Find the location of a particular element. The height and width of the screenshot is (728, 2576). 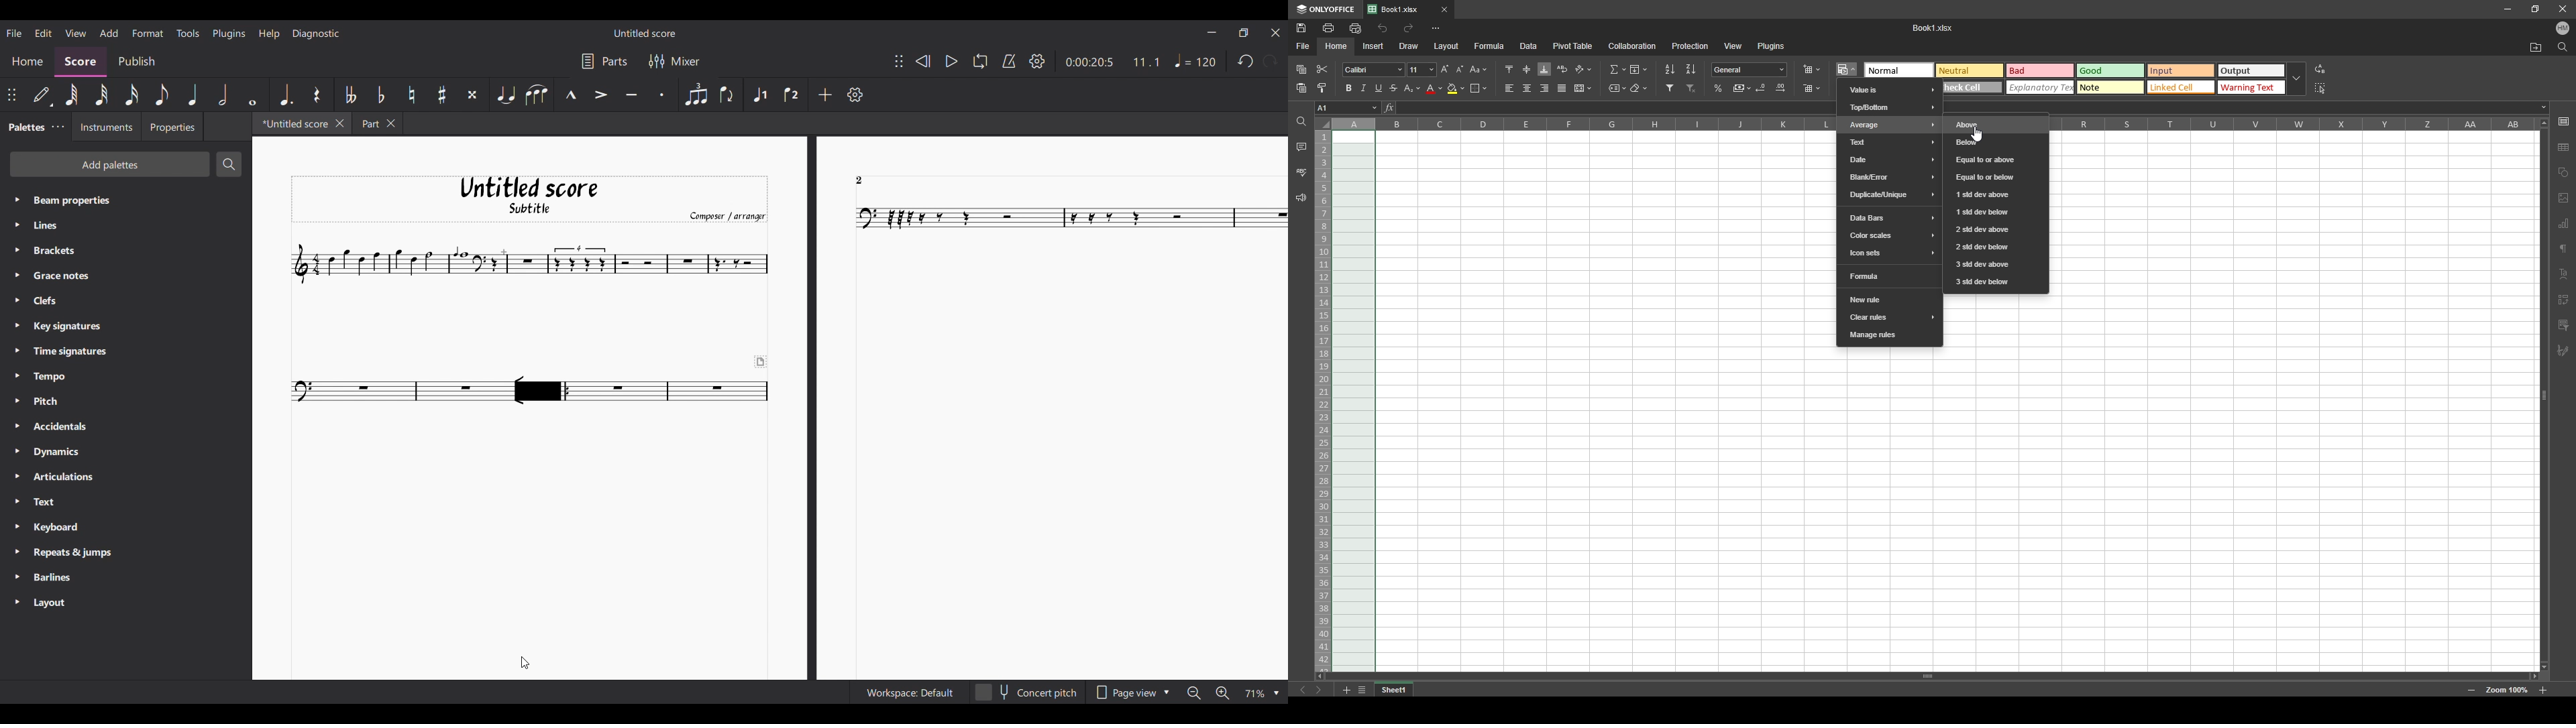

bold is located at coordinates (1348, 88).